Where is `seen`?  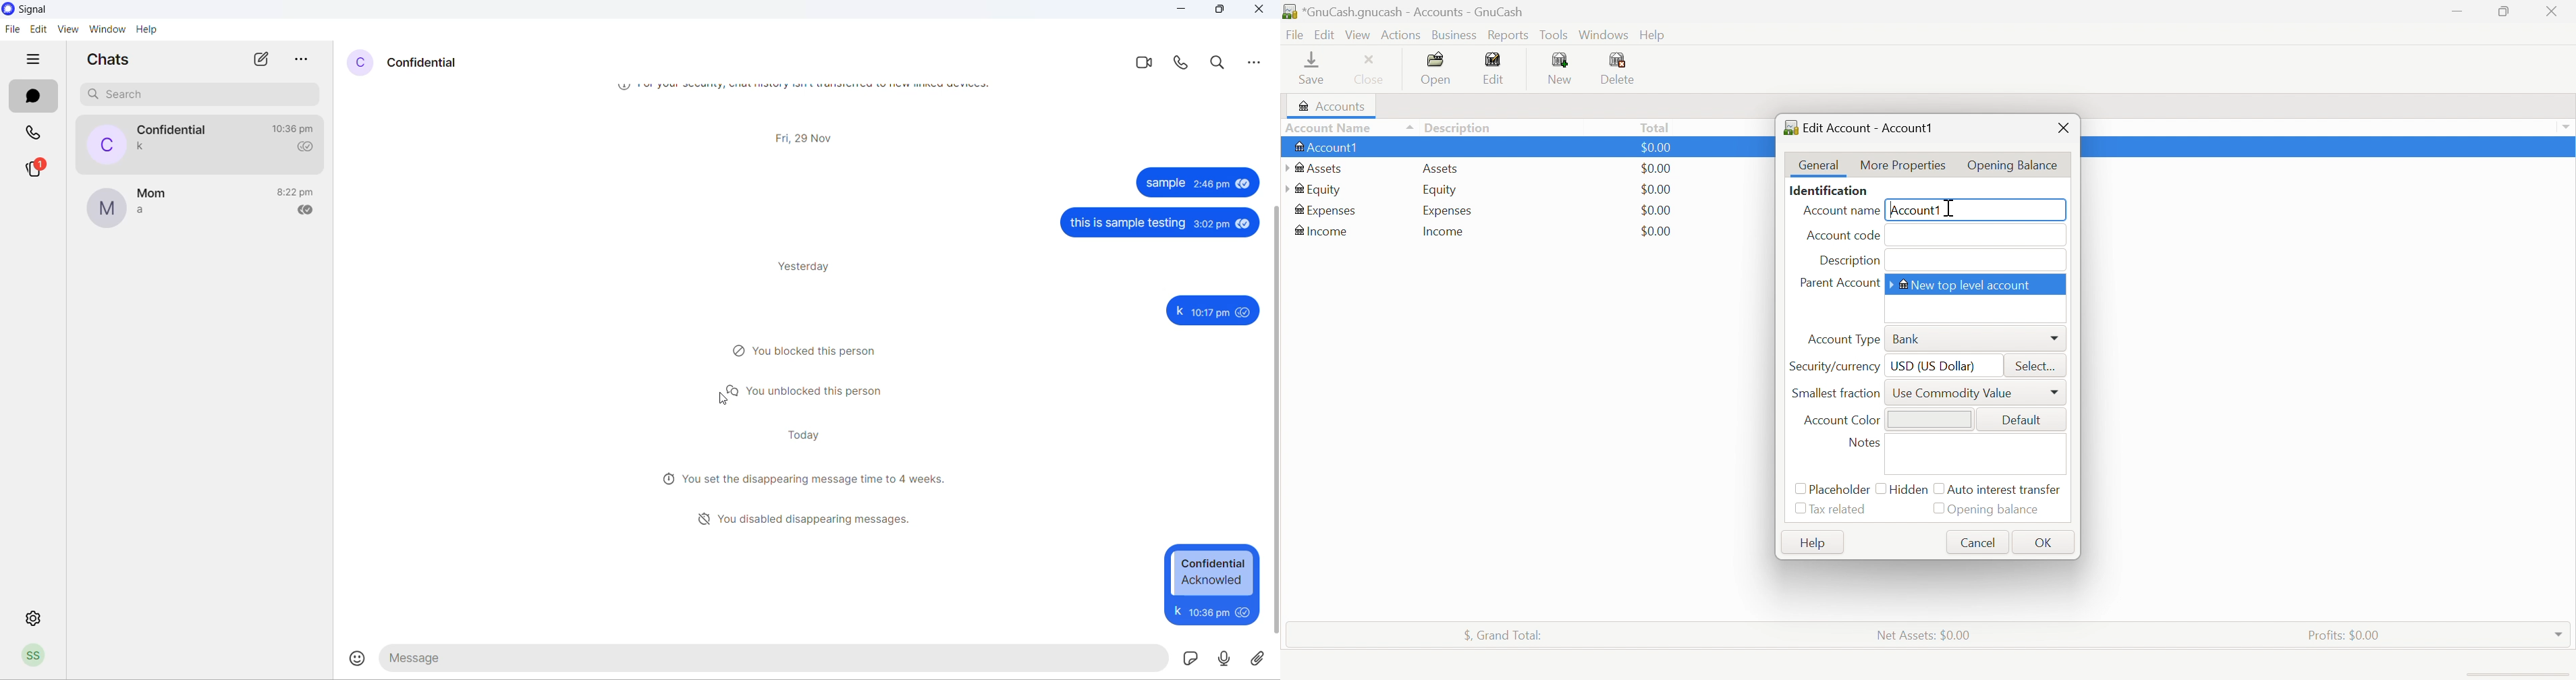 seen is located at coordinates (1243, 182).